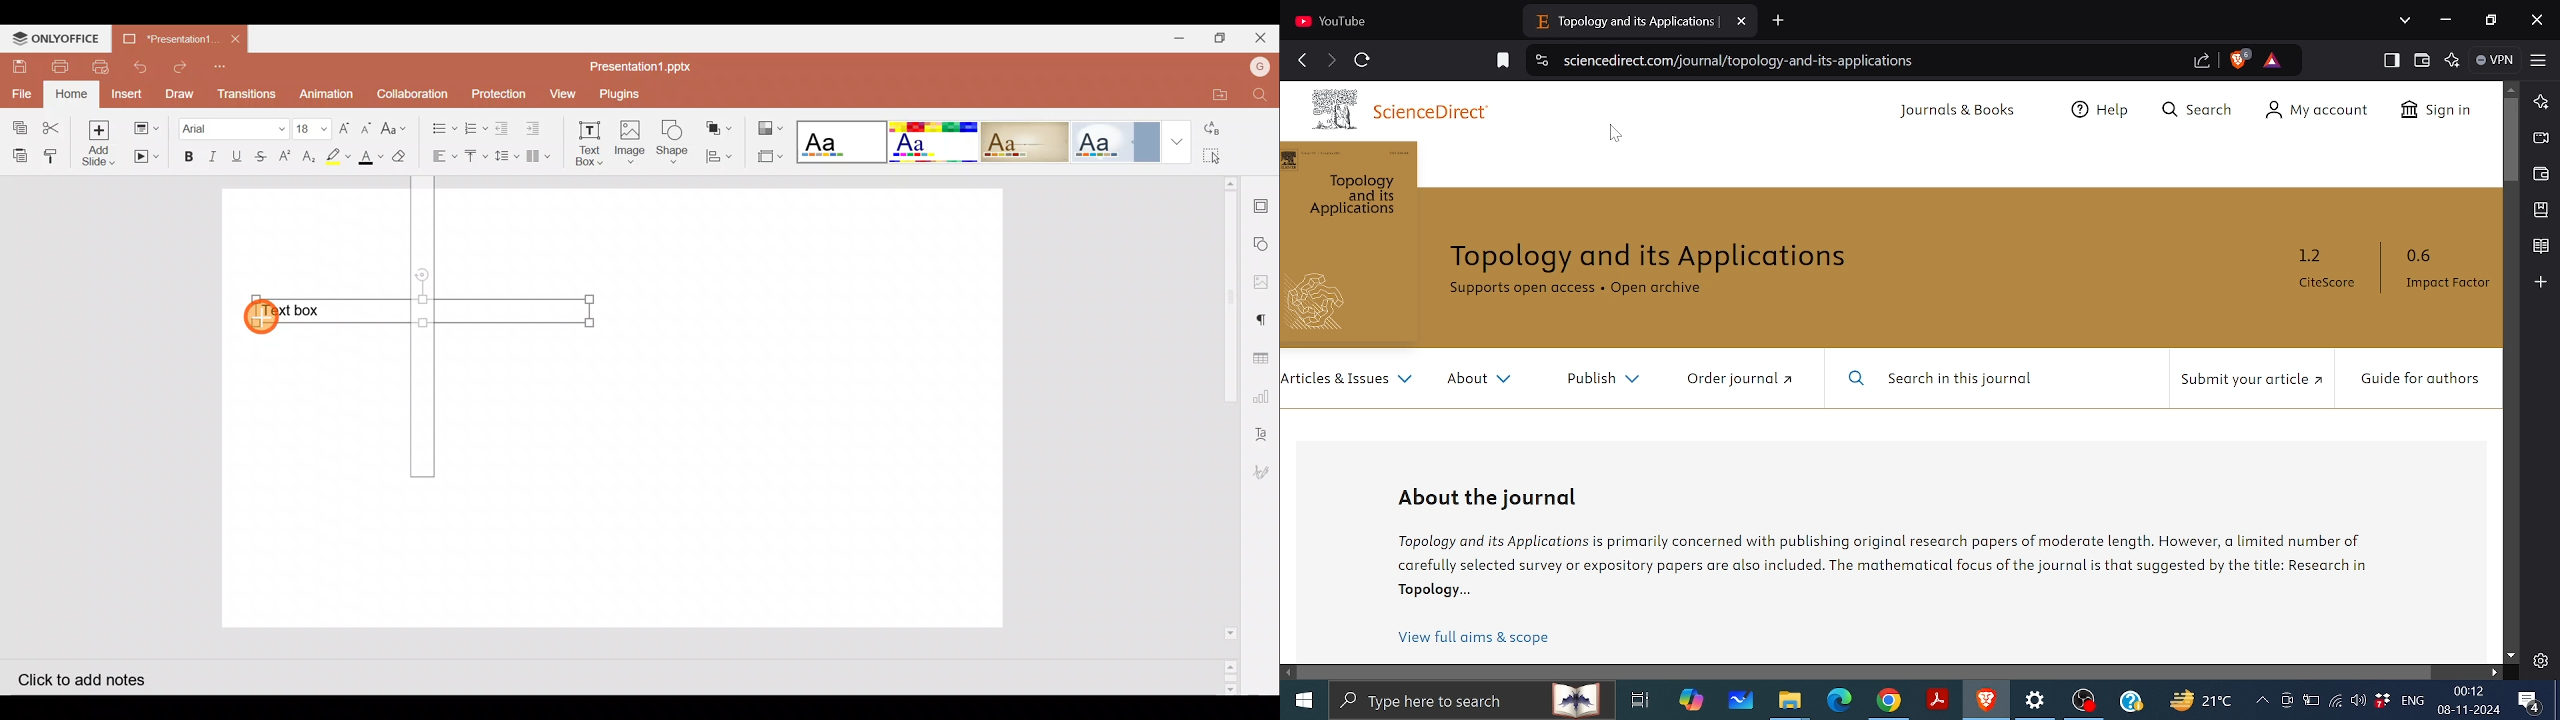  What do you see at coordinates (929, 141) in the screenshot?
I see `Basic` at bounding box center [929, 141].